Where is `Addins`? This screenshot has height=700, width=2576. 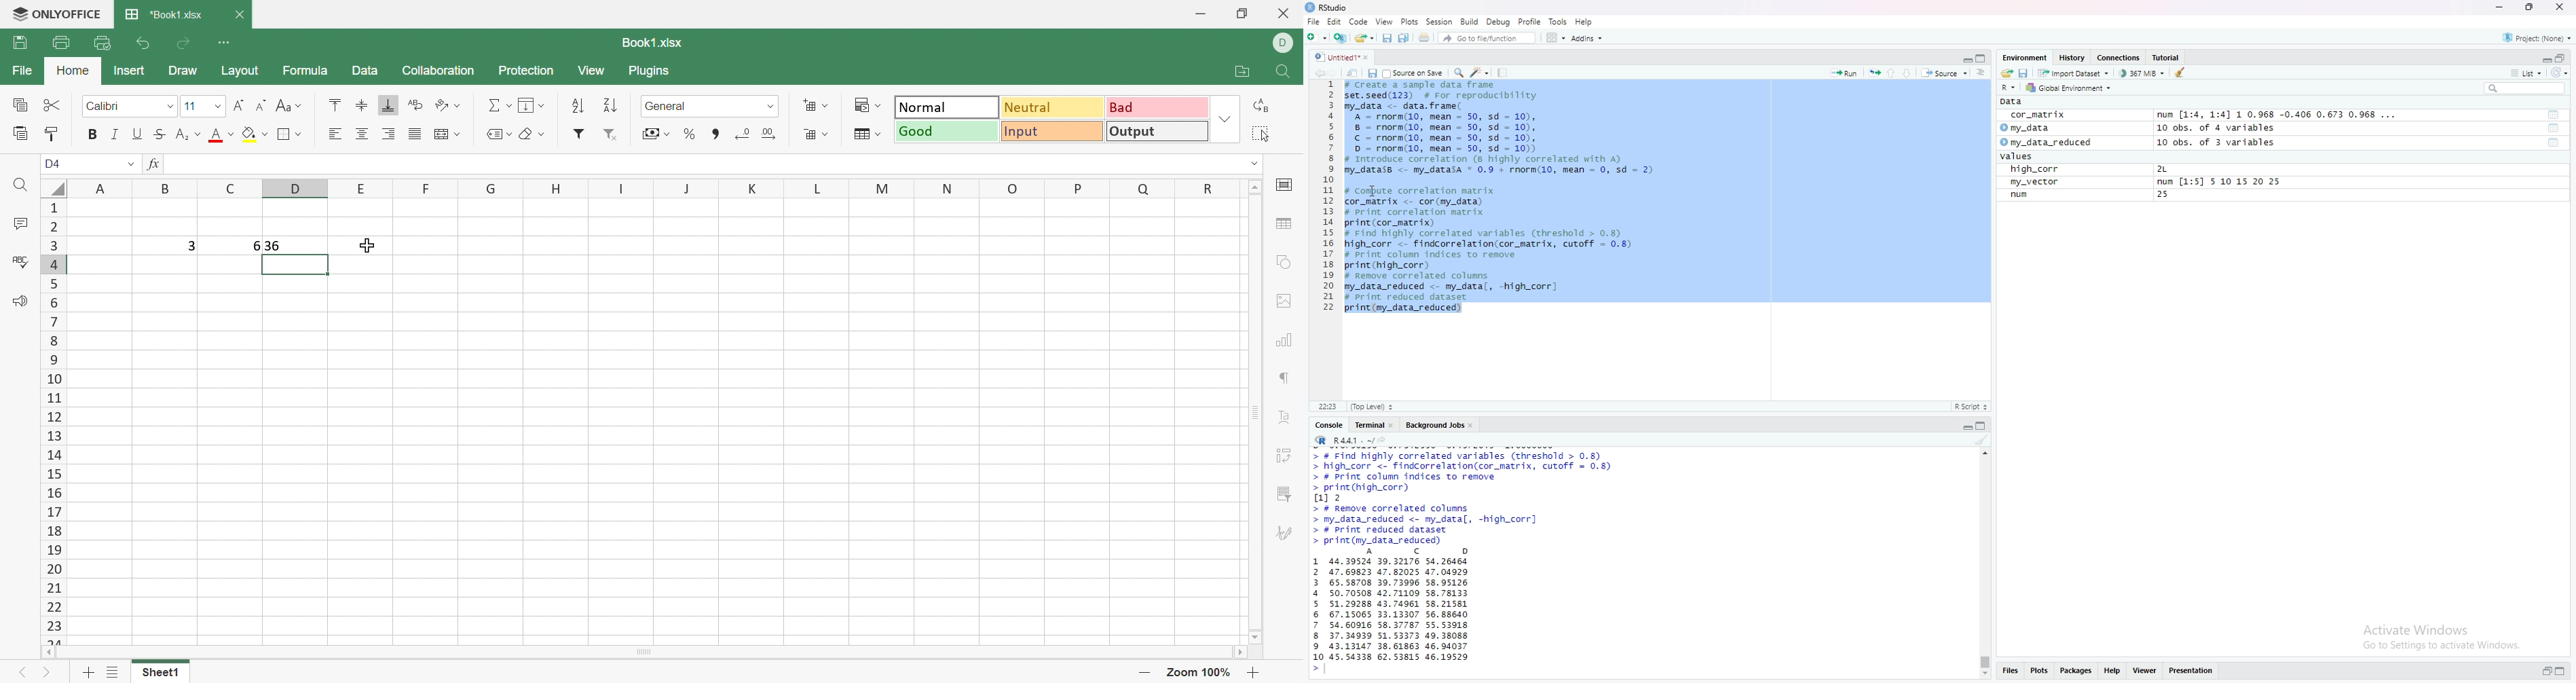 Addins is located at coordinates (1588, 38).